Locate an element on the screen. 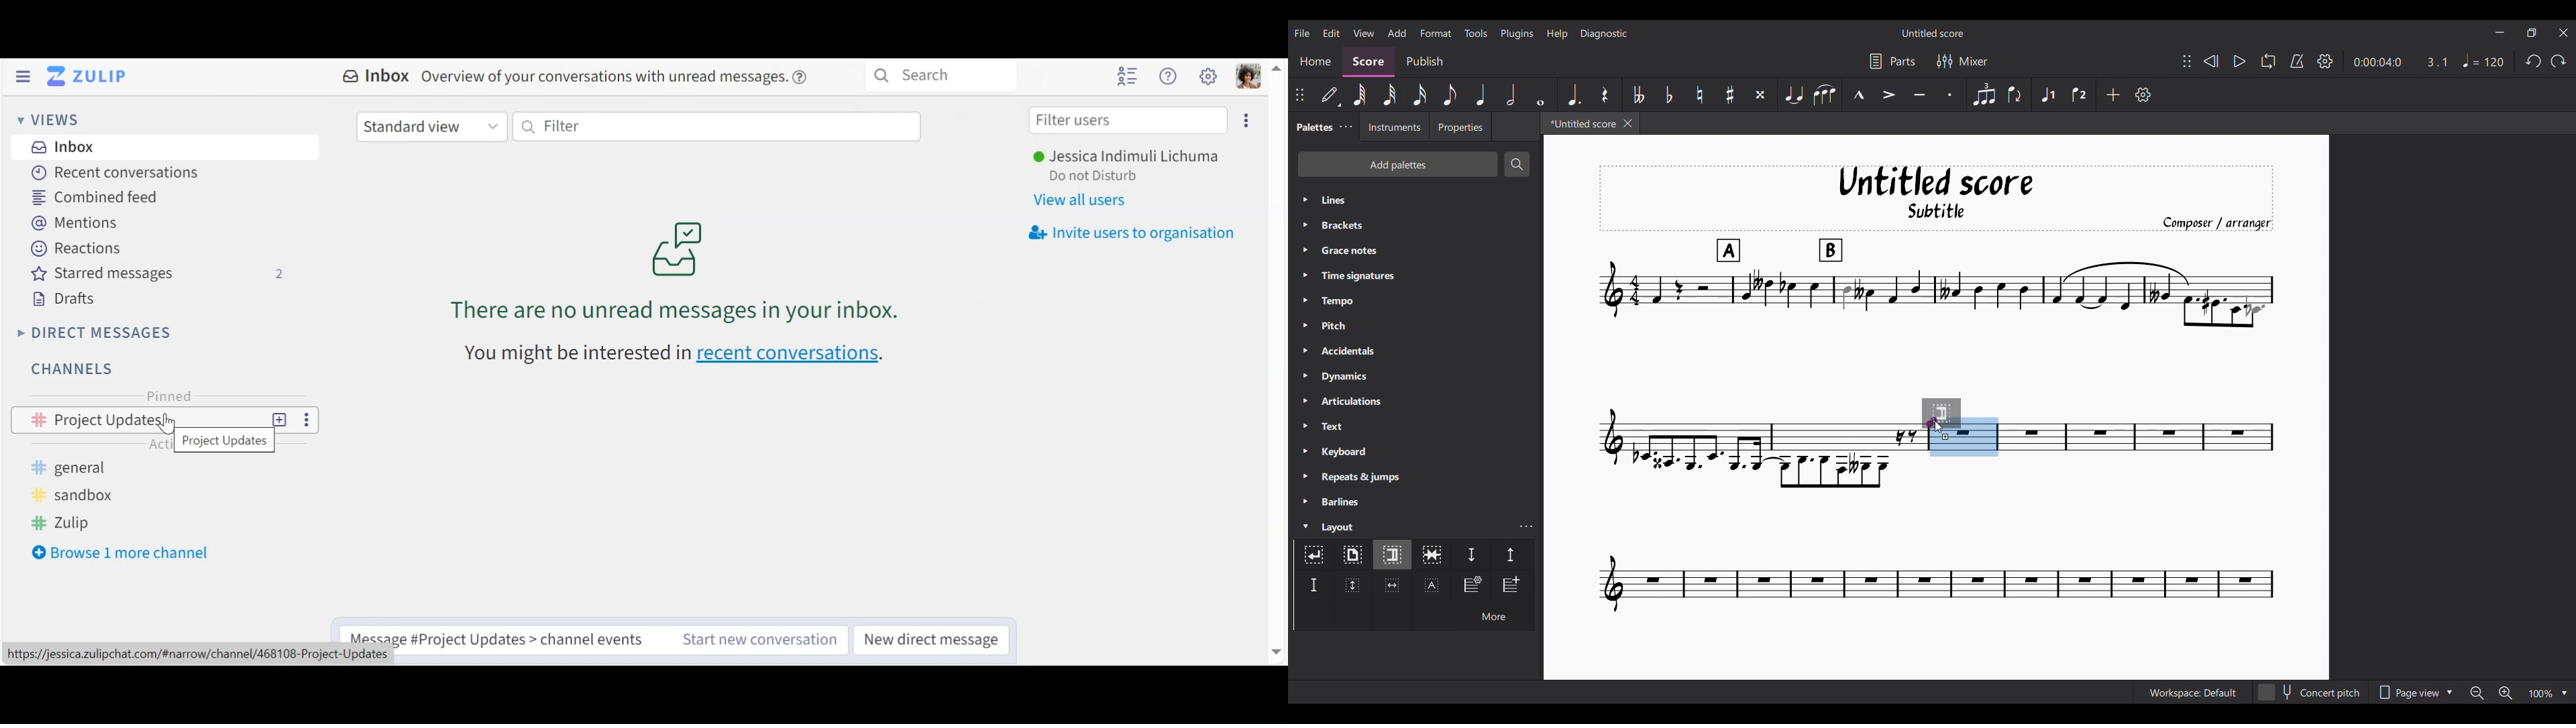 This screenshot has width=2576, height=728. Insert horizontal frame is located at coordinates (1392, 585).